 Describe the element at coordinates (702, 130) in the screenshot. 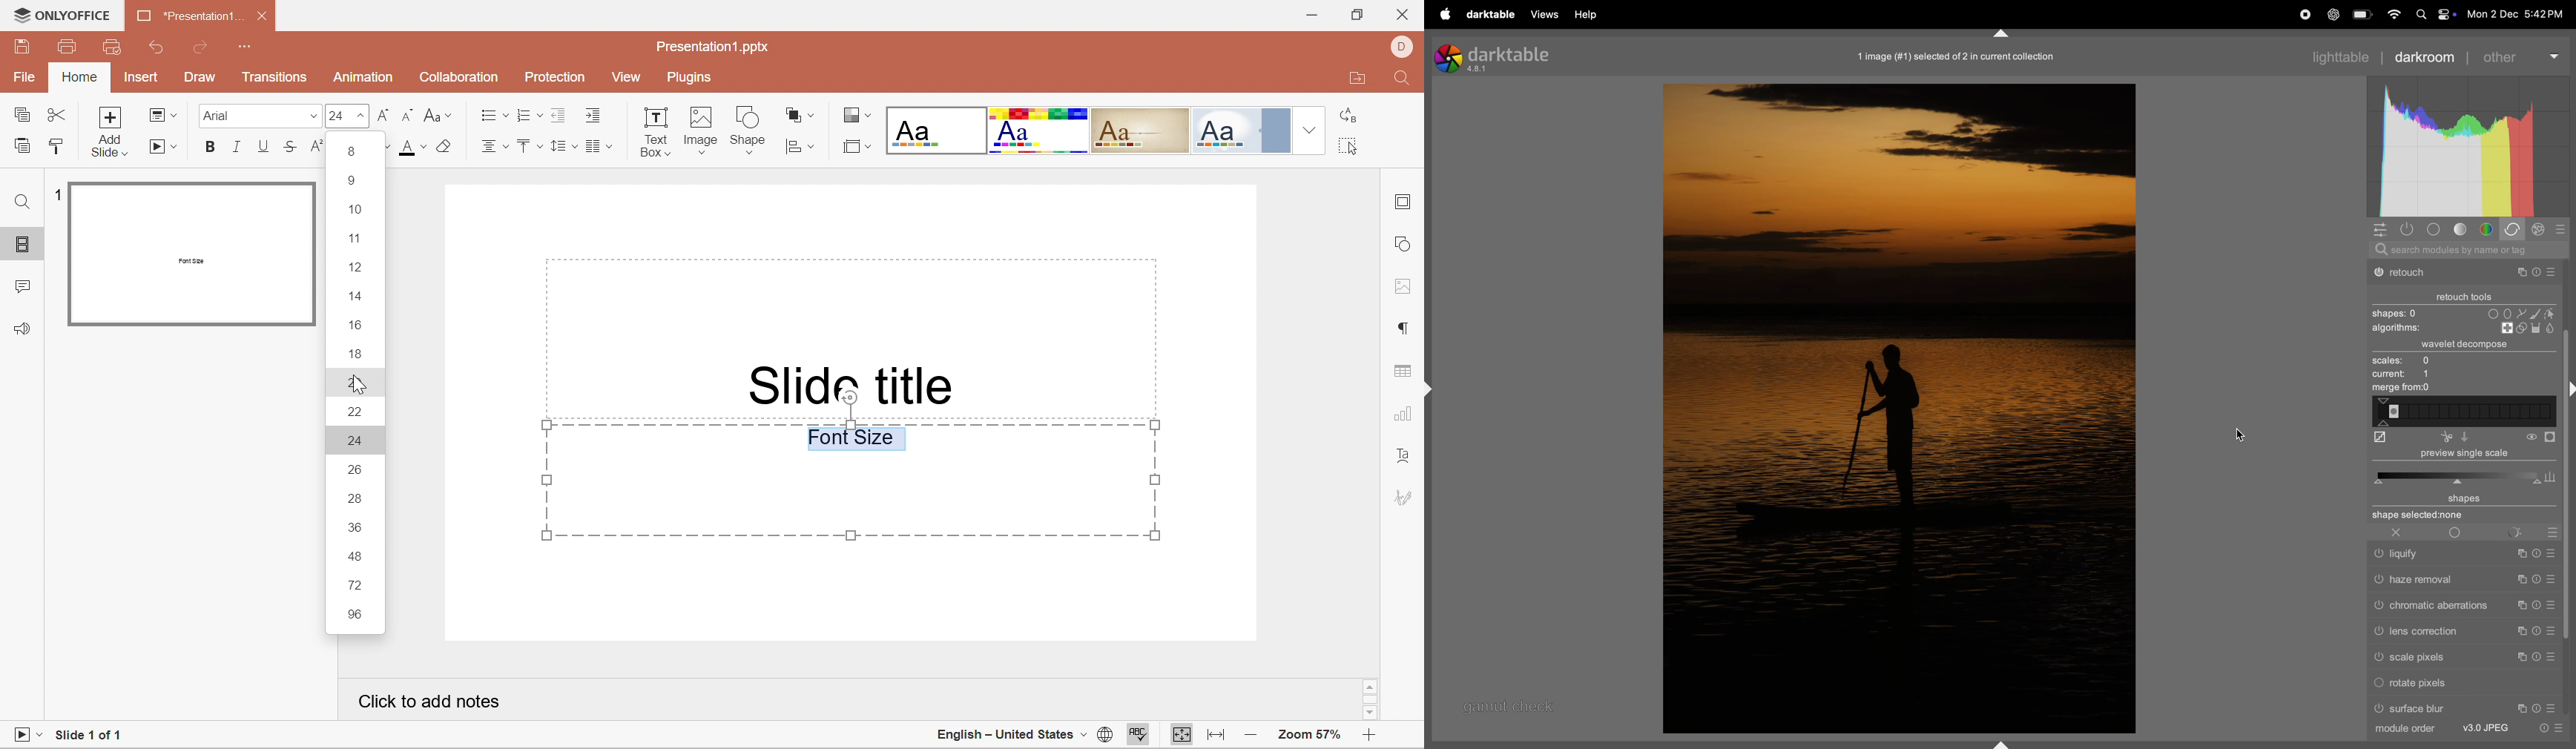

I see `Image` at that location.